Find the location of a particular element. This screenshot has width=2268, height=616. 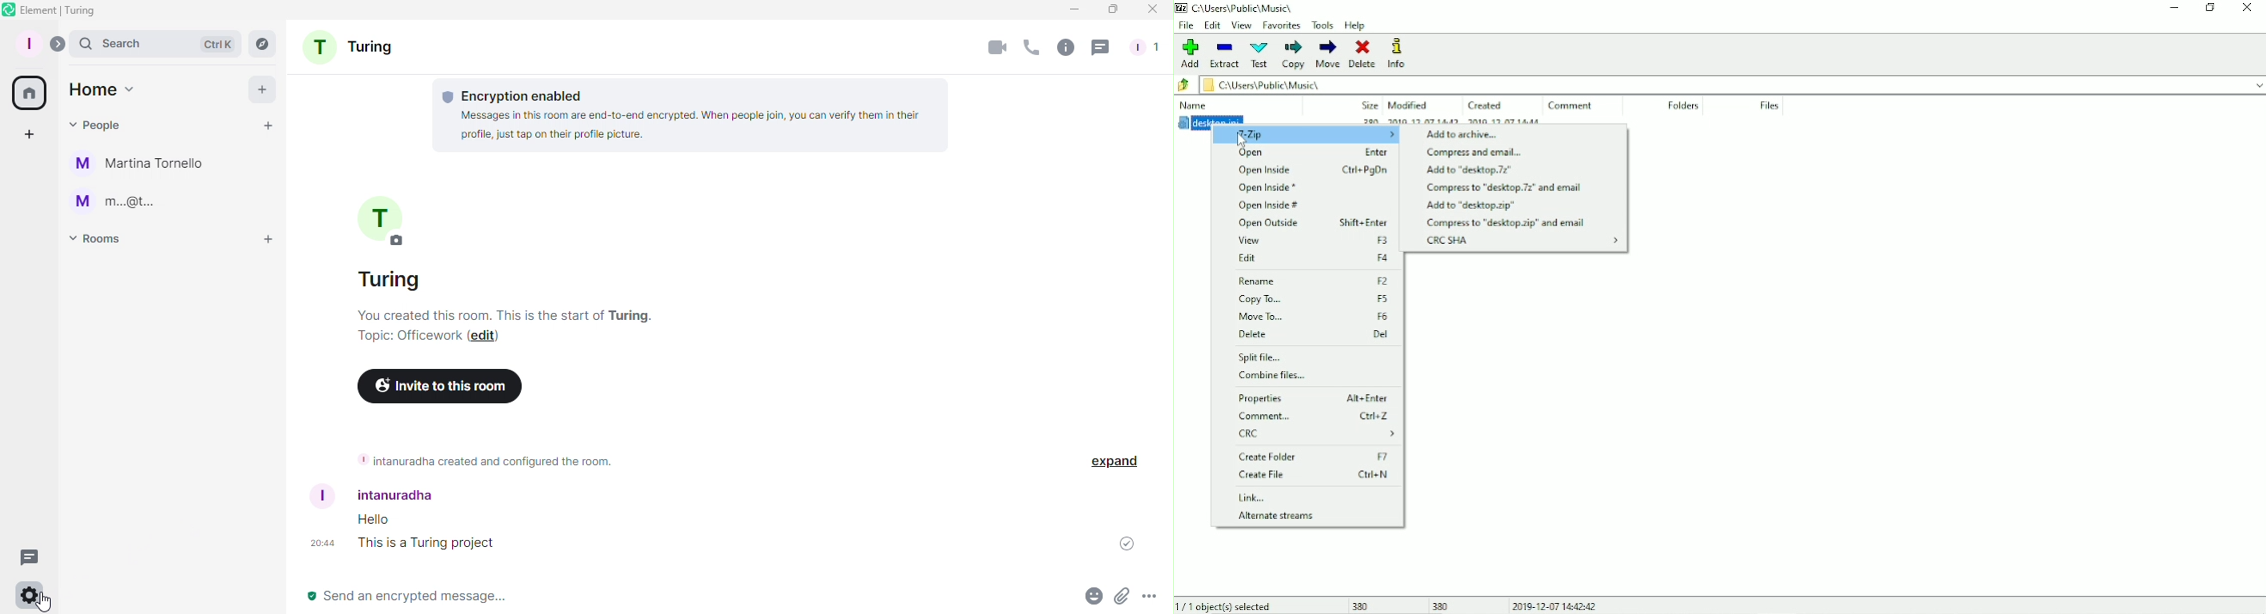

Help is located at coordinates (1357, 26).